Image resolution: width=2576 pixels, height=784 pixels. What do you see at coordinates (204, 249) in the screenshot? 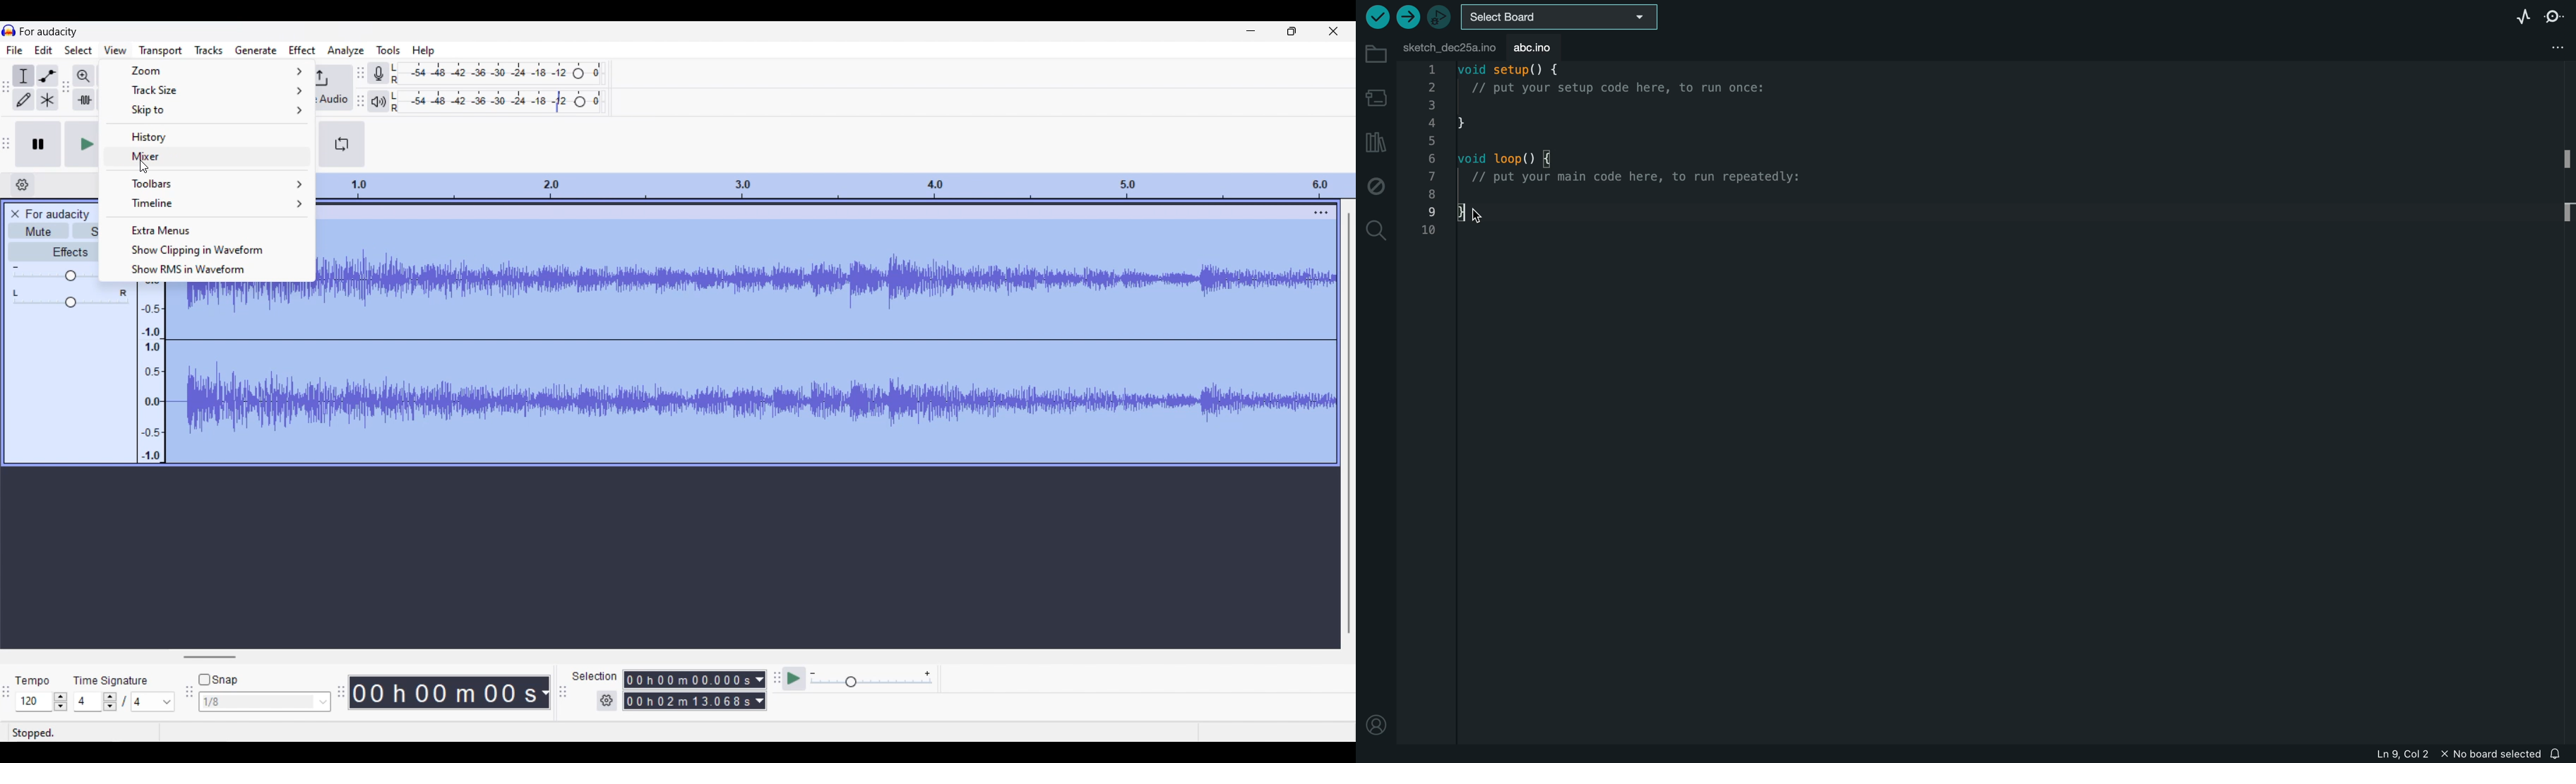
I see `Show clipping in waveform` at bounding box center [204, 249].